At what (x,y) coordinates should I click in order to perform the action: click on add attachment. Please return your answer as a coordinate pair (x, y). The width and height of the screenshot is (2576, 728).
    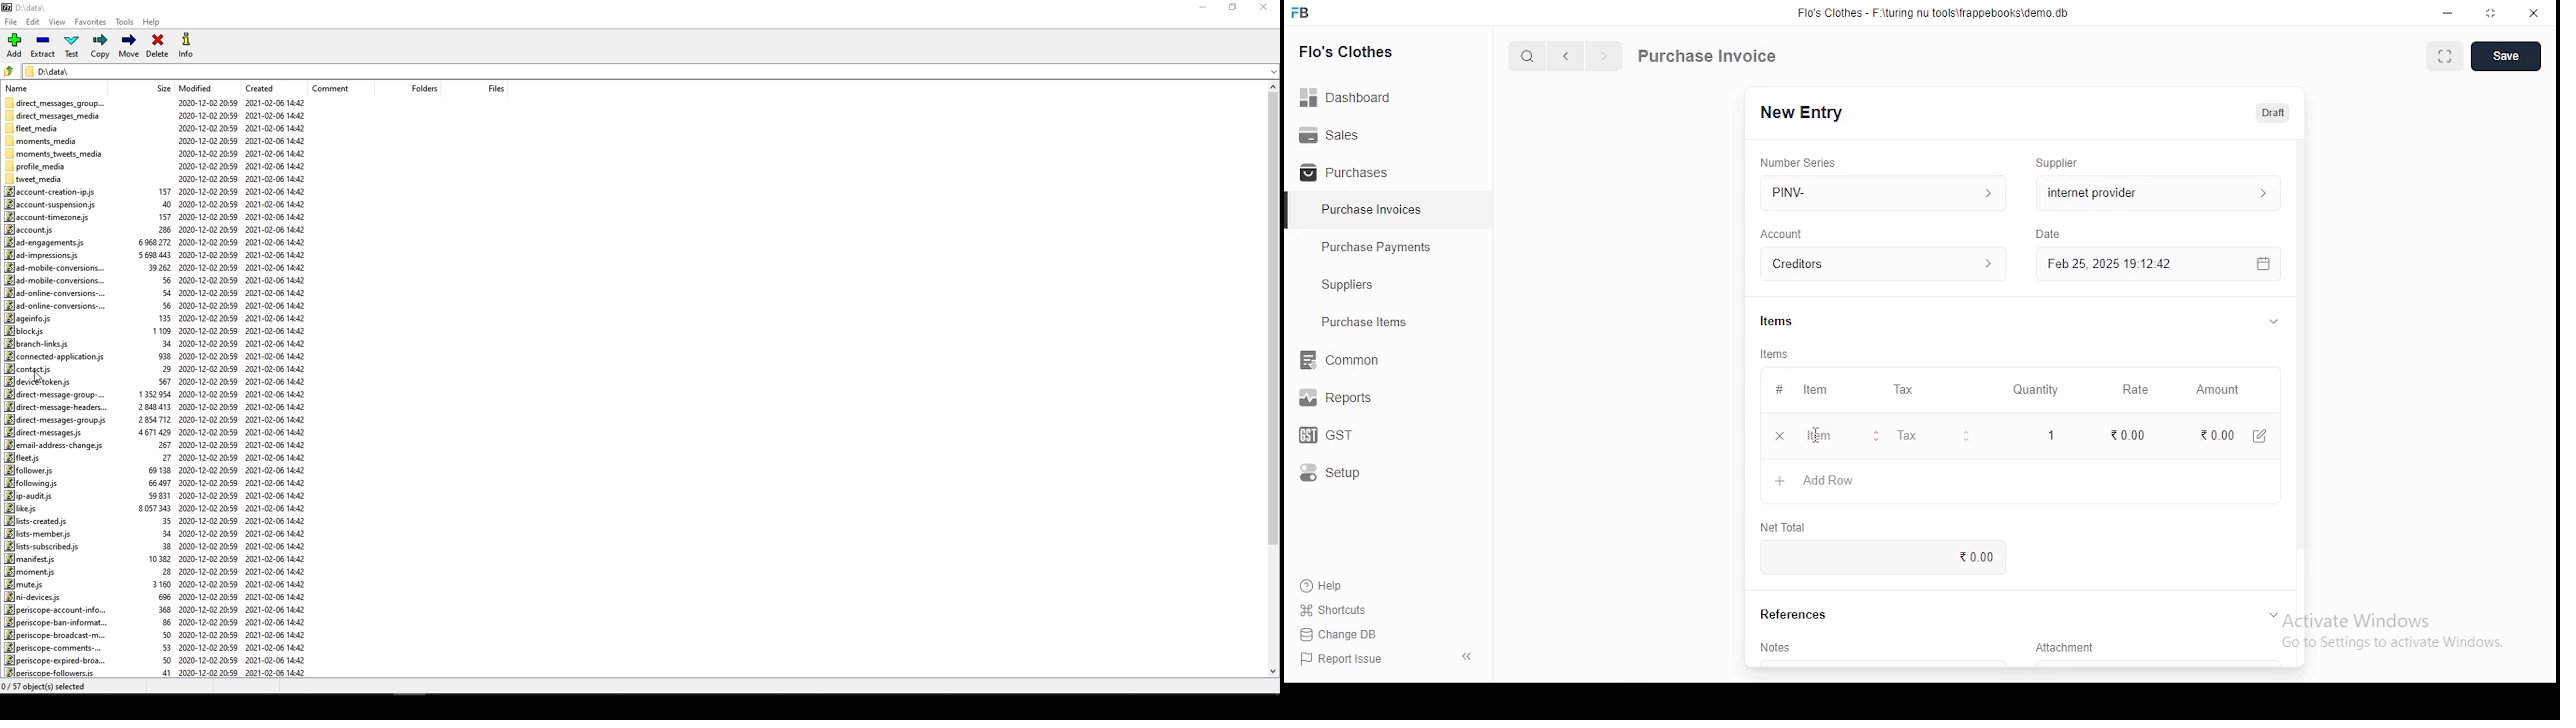
    Looking at the image, I should click on (2158, 664).